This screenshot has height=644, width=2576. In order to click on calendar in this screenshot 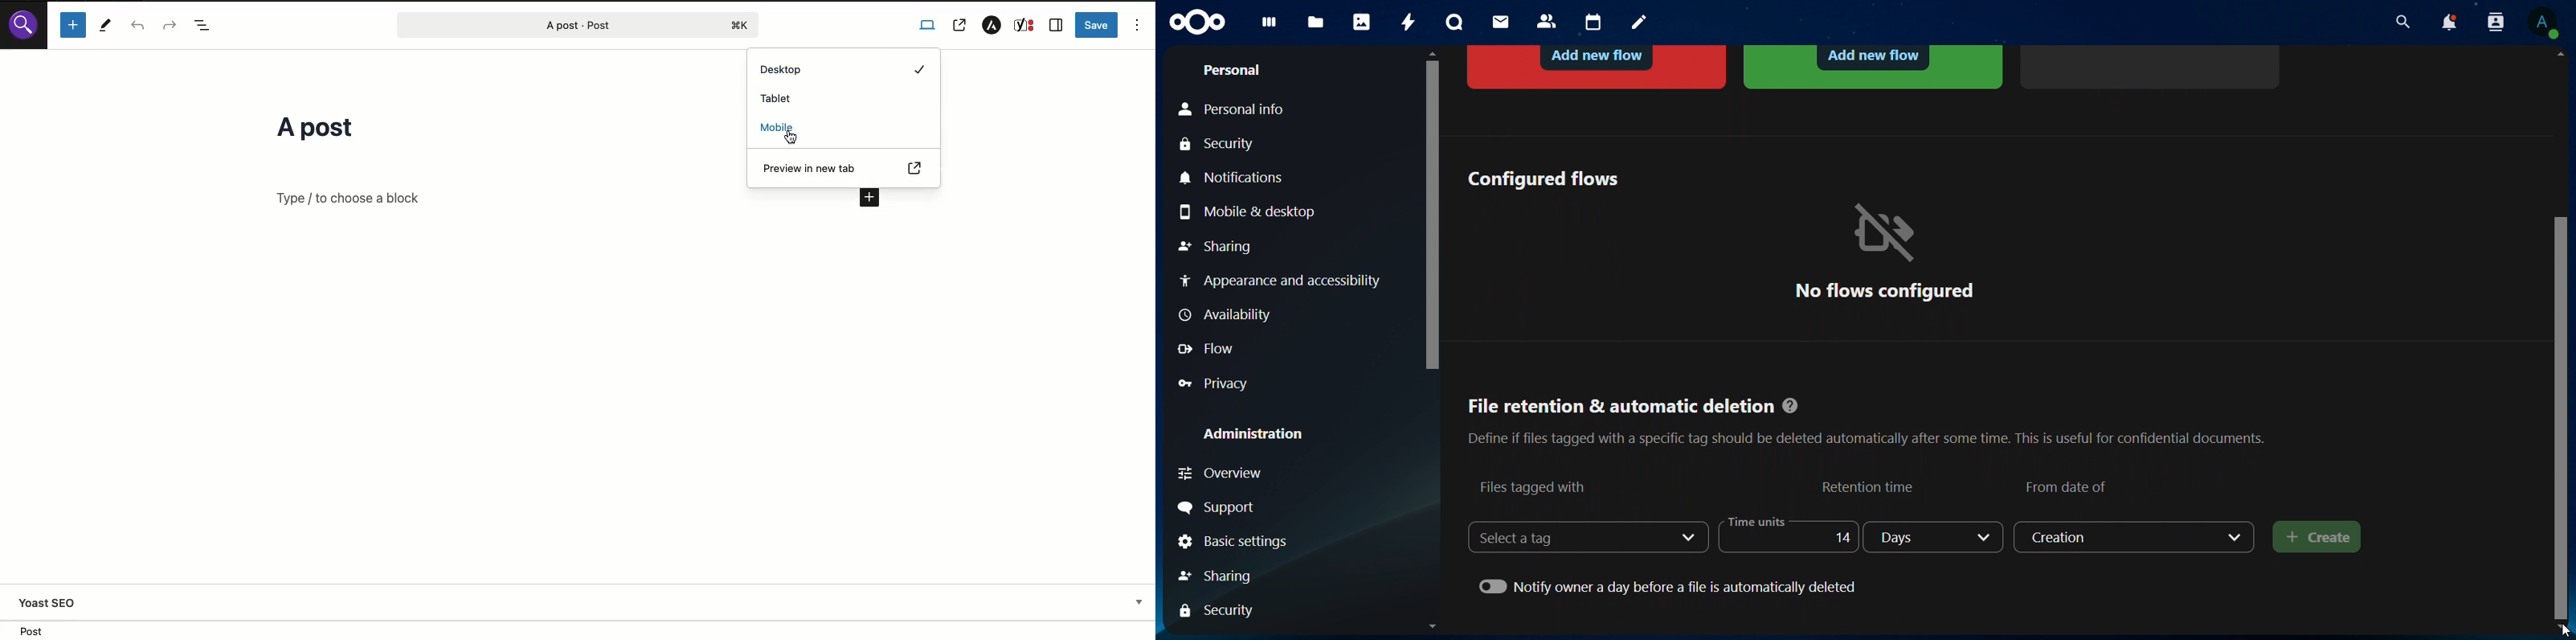, I will do `click(1594, 23)`.